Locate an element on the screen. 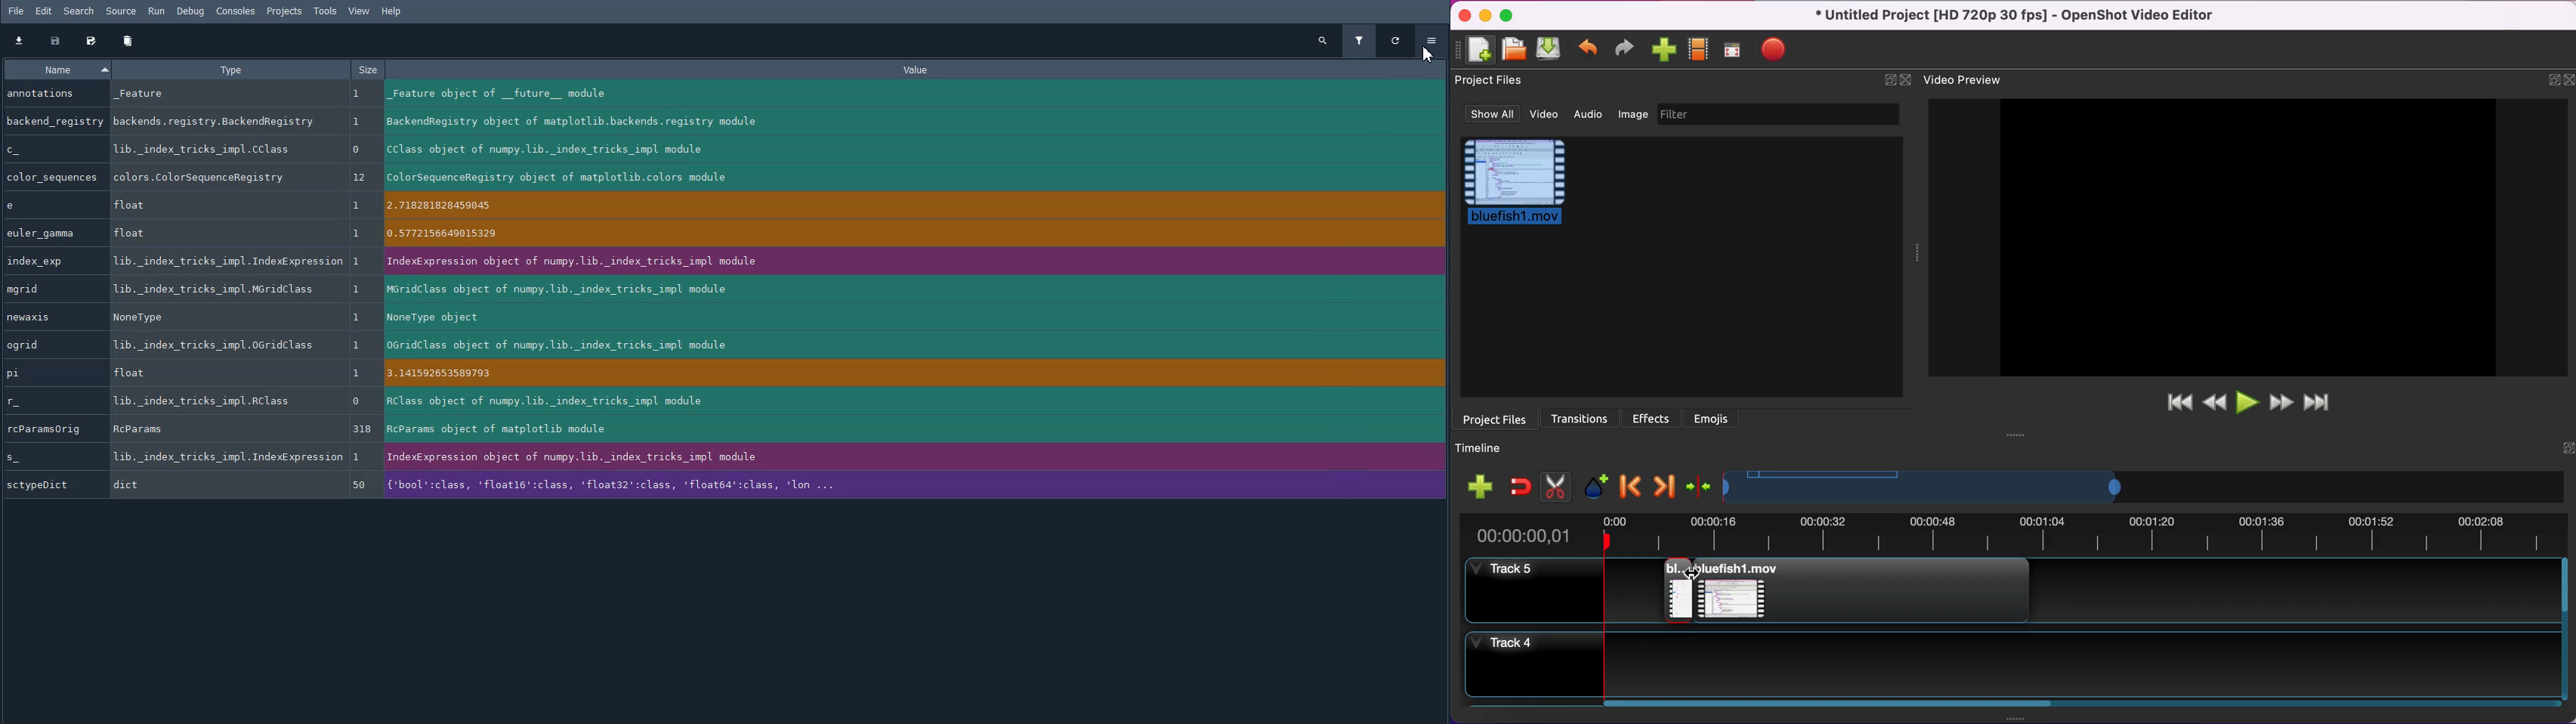  1 is located at coordinates (361, 264).